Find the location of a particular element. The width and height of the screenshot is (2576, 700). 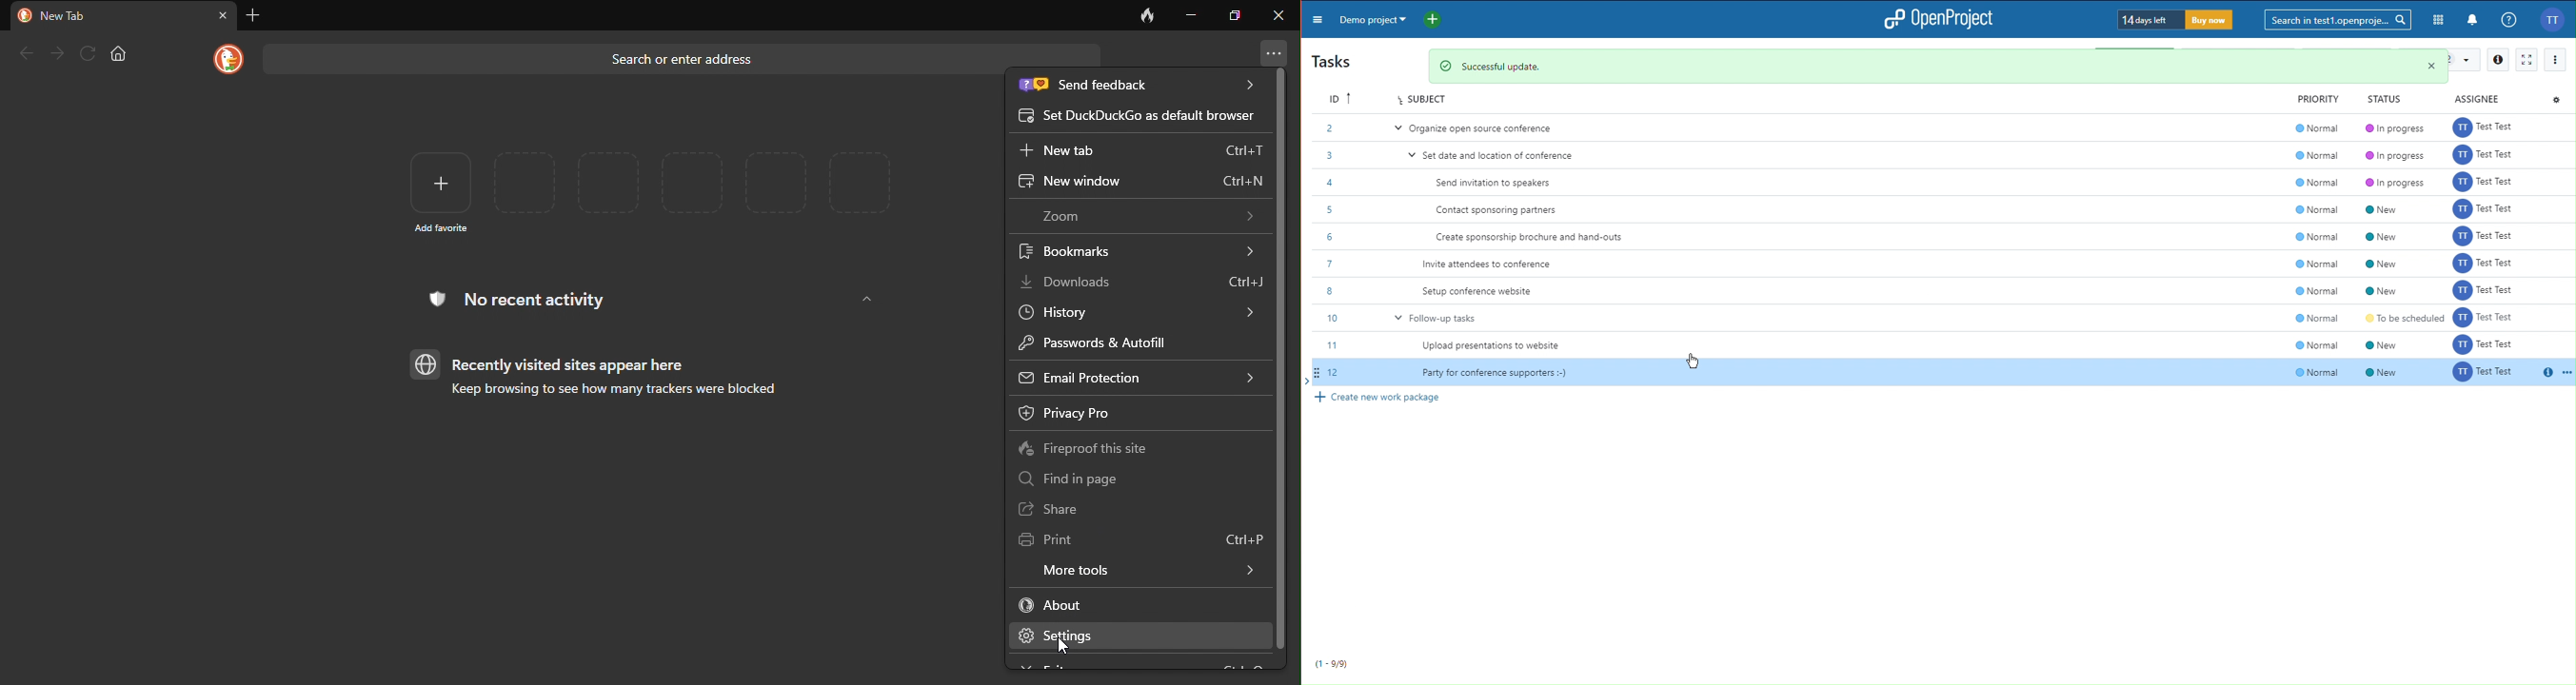

fireproof this site is located at coordinates (1094, 449).